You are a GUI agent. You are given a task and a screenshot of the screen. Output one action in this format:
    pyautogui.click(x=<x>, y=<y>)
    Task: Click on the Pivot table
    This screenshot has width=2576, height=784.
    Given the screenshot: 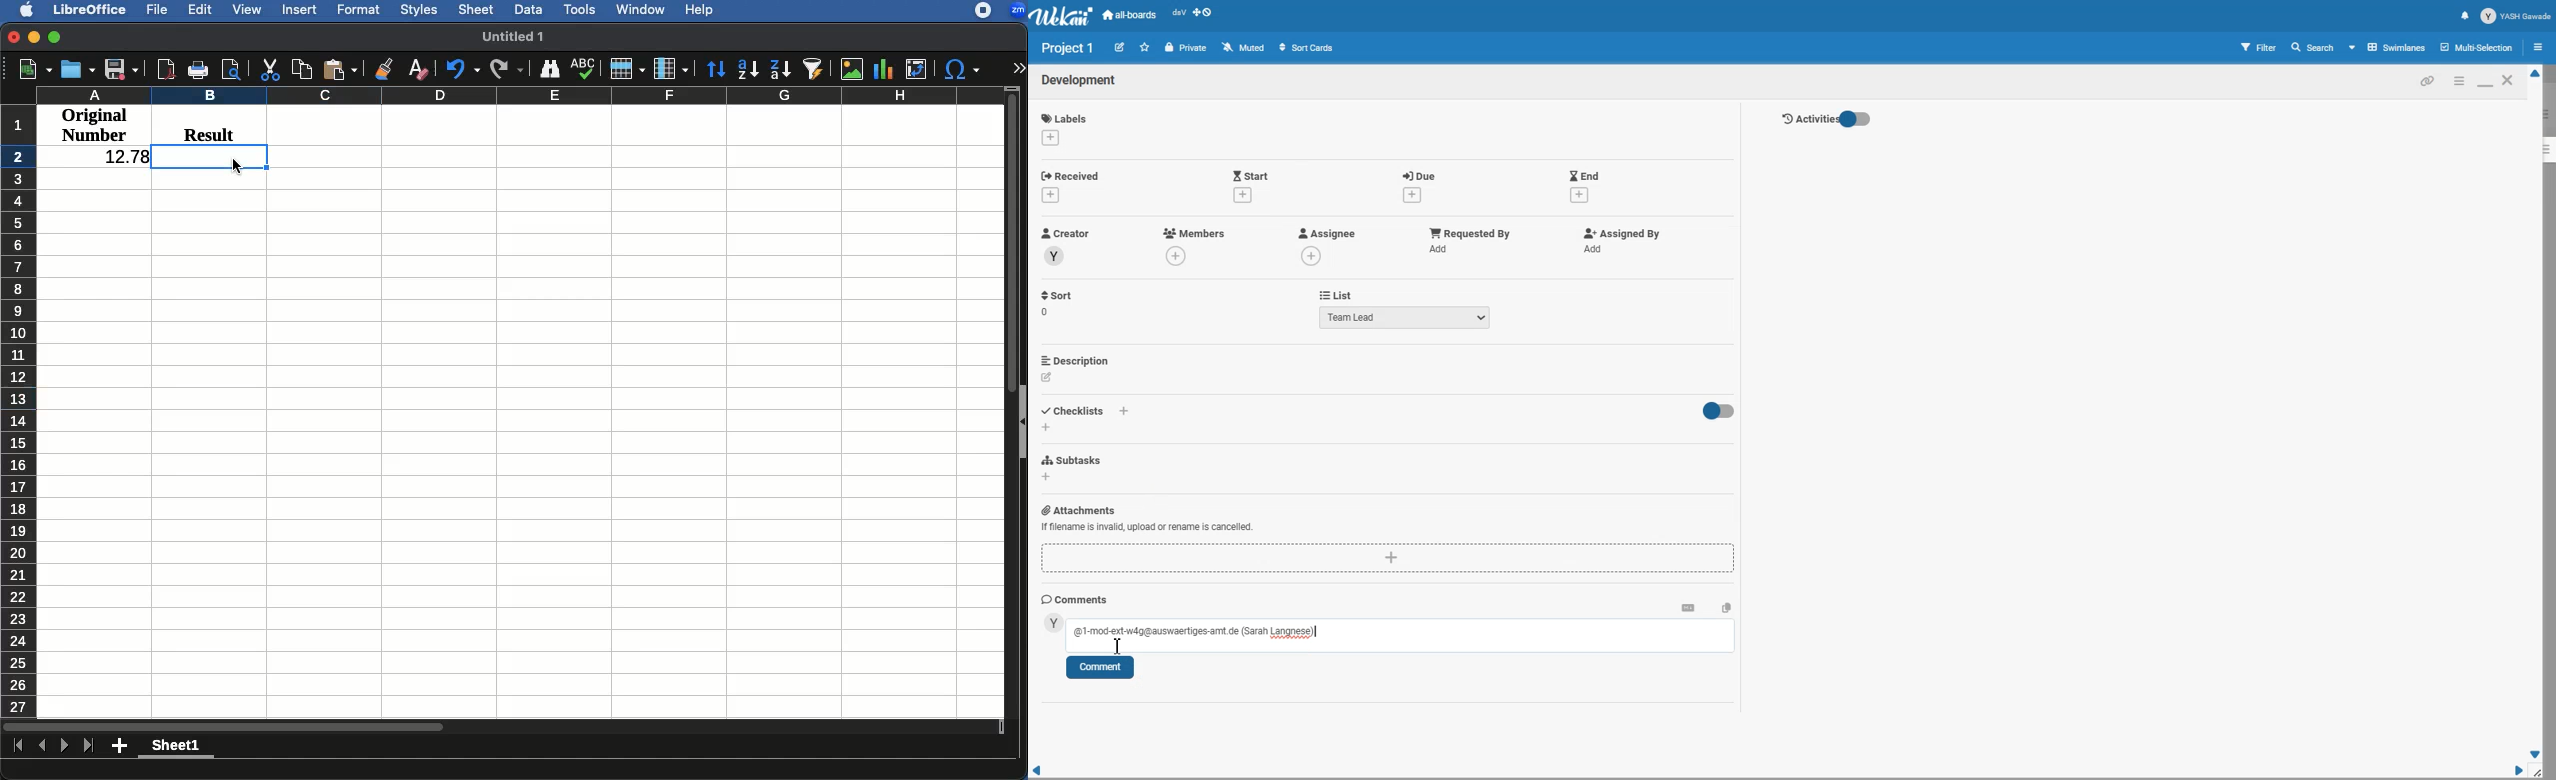 What is the action you would take?
    pyautogui.click(x=916, y=69)
    